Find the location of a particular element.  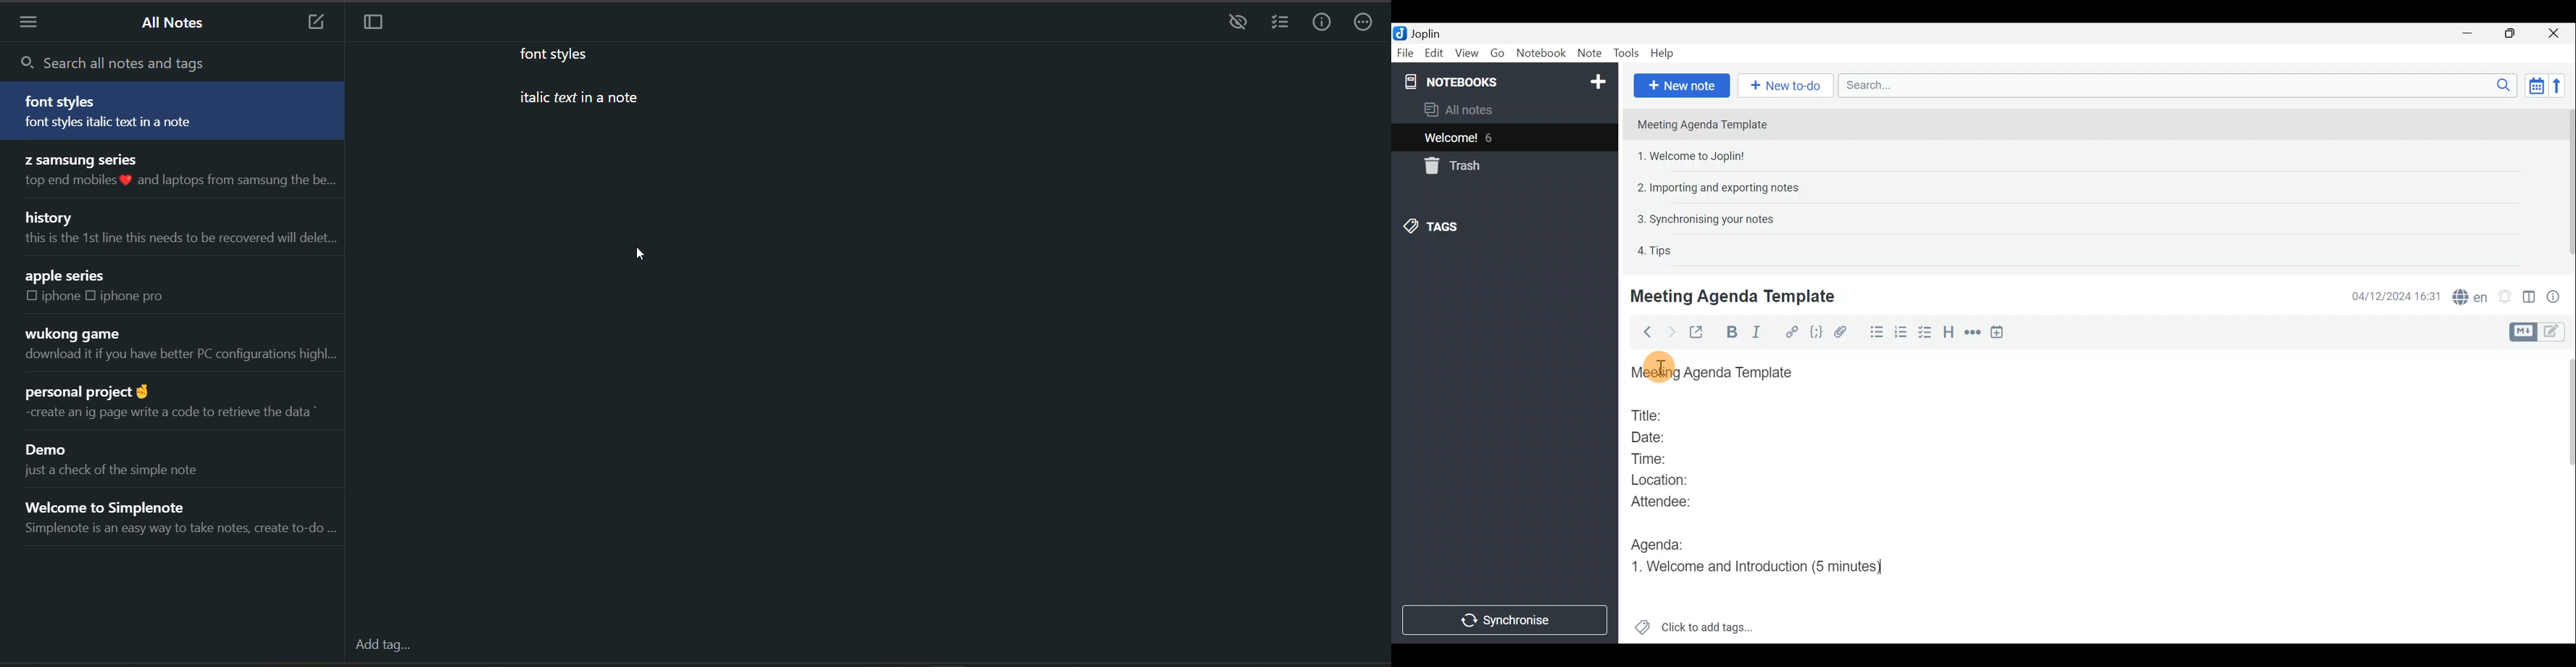

Attendee: is located at coordinates (1670, 501).